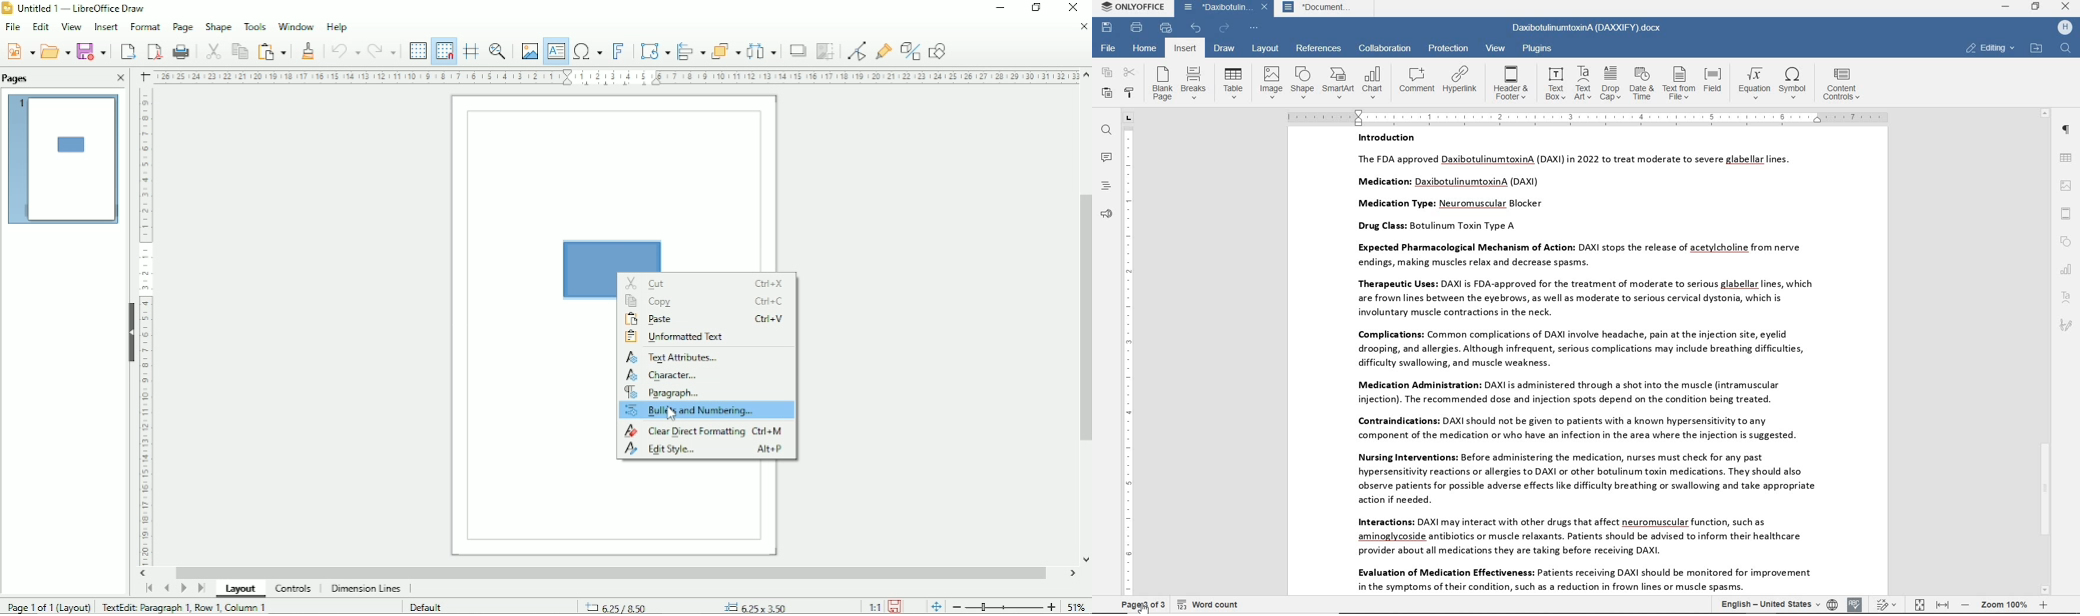  I want to click on Layout, so click(241, 589).